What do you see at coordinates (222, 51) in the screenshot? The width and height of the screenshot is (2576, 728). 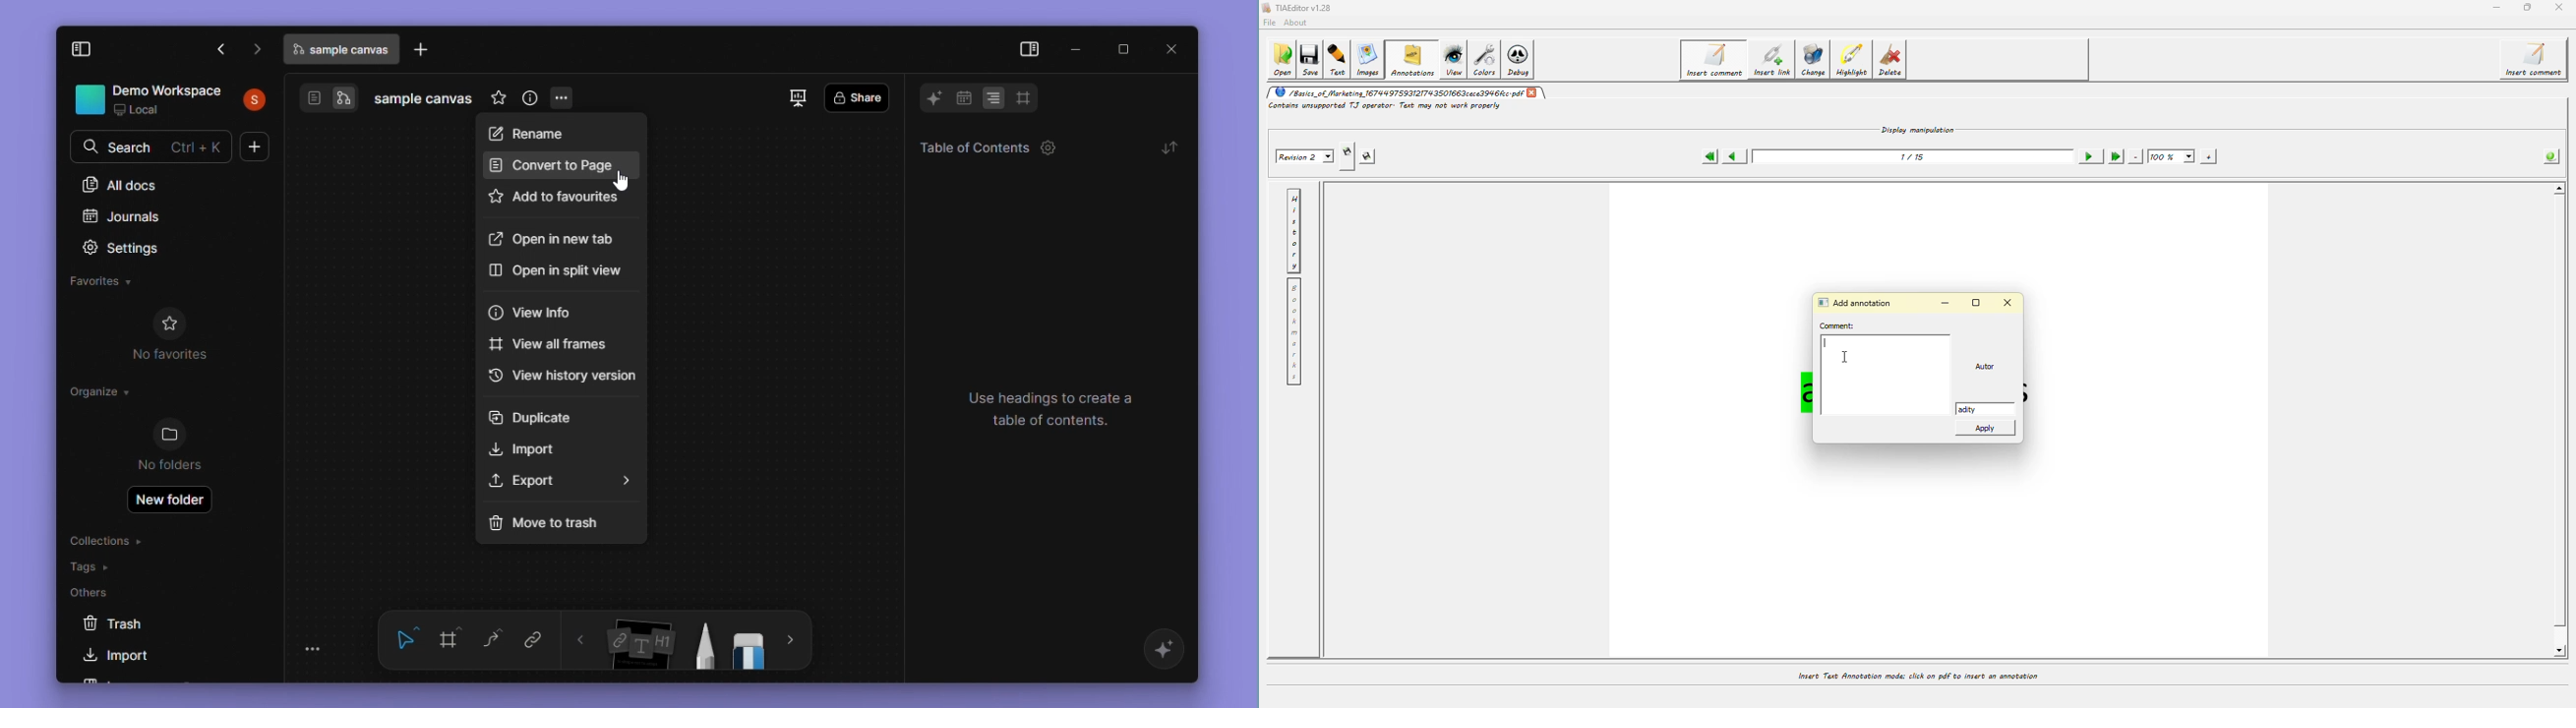 I see `previous tab` at bounding box center [222, 51].